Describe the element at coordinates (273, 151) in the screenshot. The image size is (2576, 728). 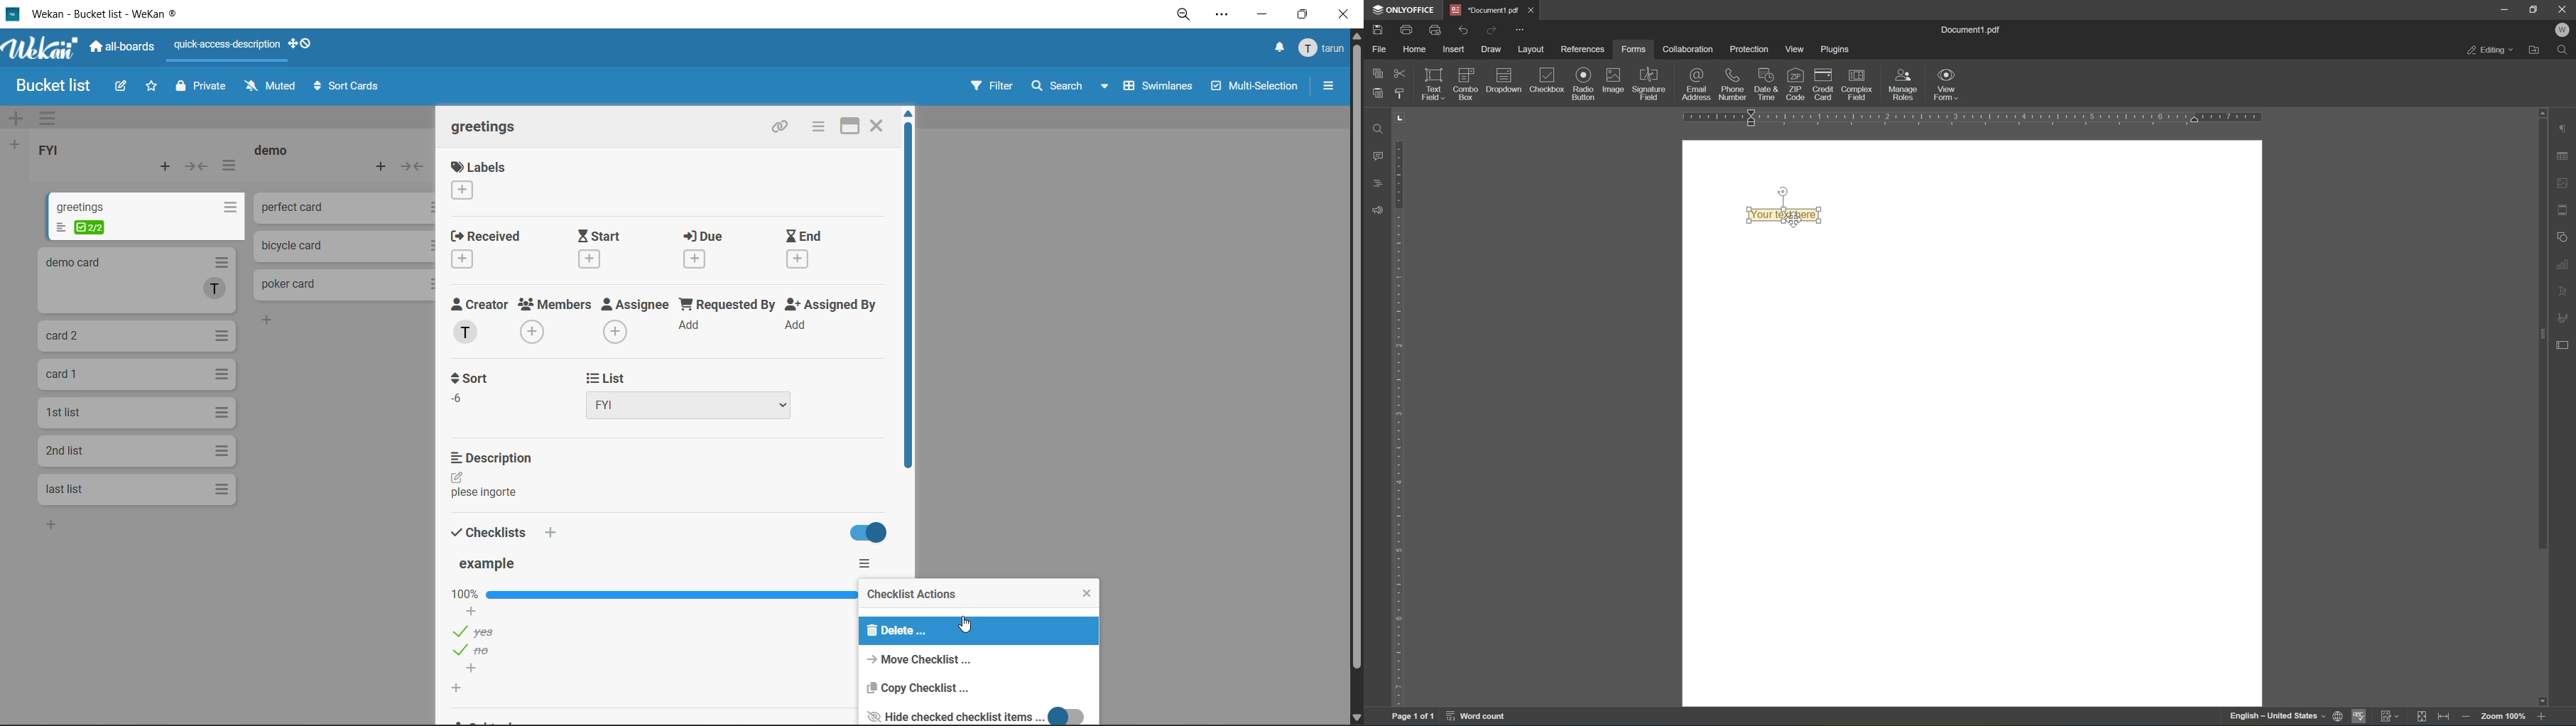
I see `list title` at that location.